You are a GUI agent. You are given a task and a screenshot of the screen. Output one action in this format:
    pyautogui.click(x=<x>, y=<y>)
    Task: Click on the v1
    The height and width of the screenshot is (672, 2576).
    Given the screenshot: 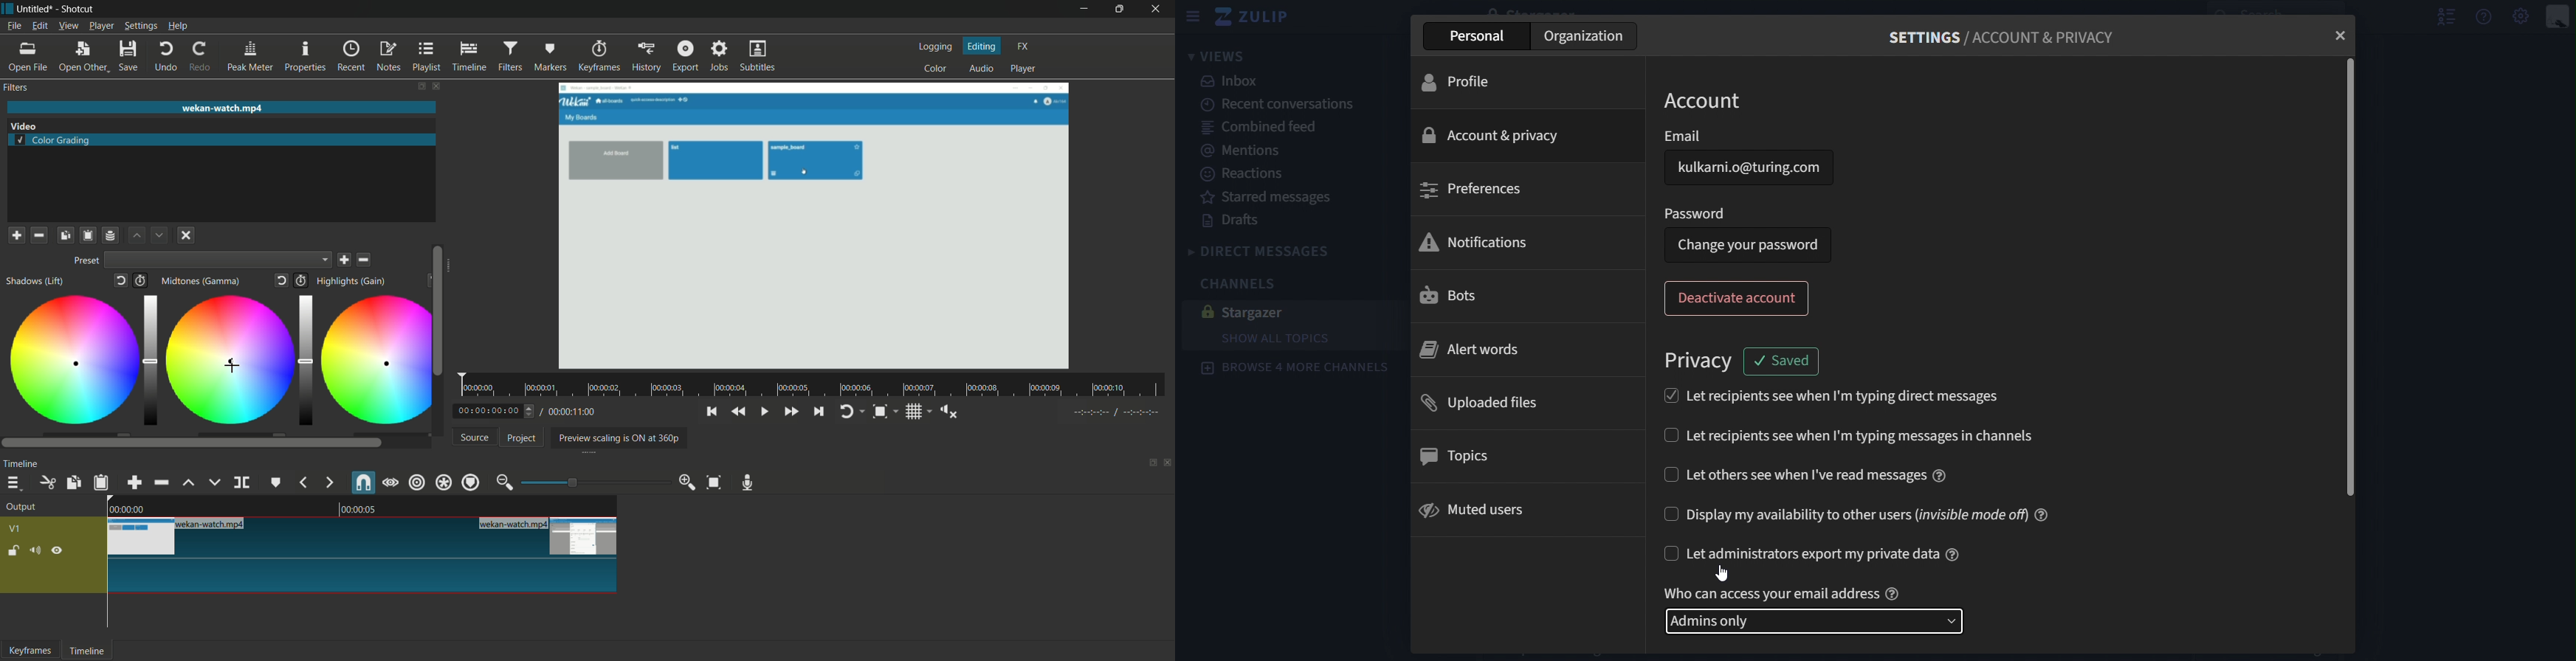 What is the action you would take?
    pyautogui.click(x=15, y=529)
    